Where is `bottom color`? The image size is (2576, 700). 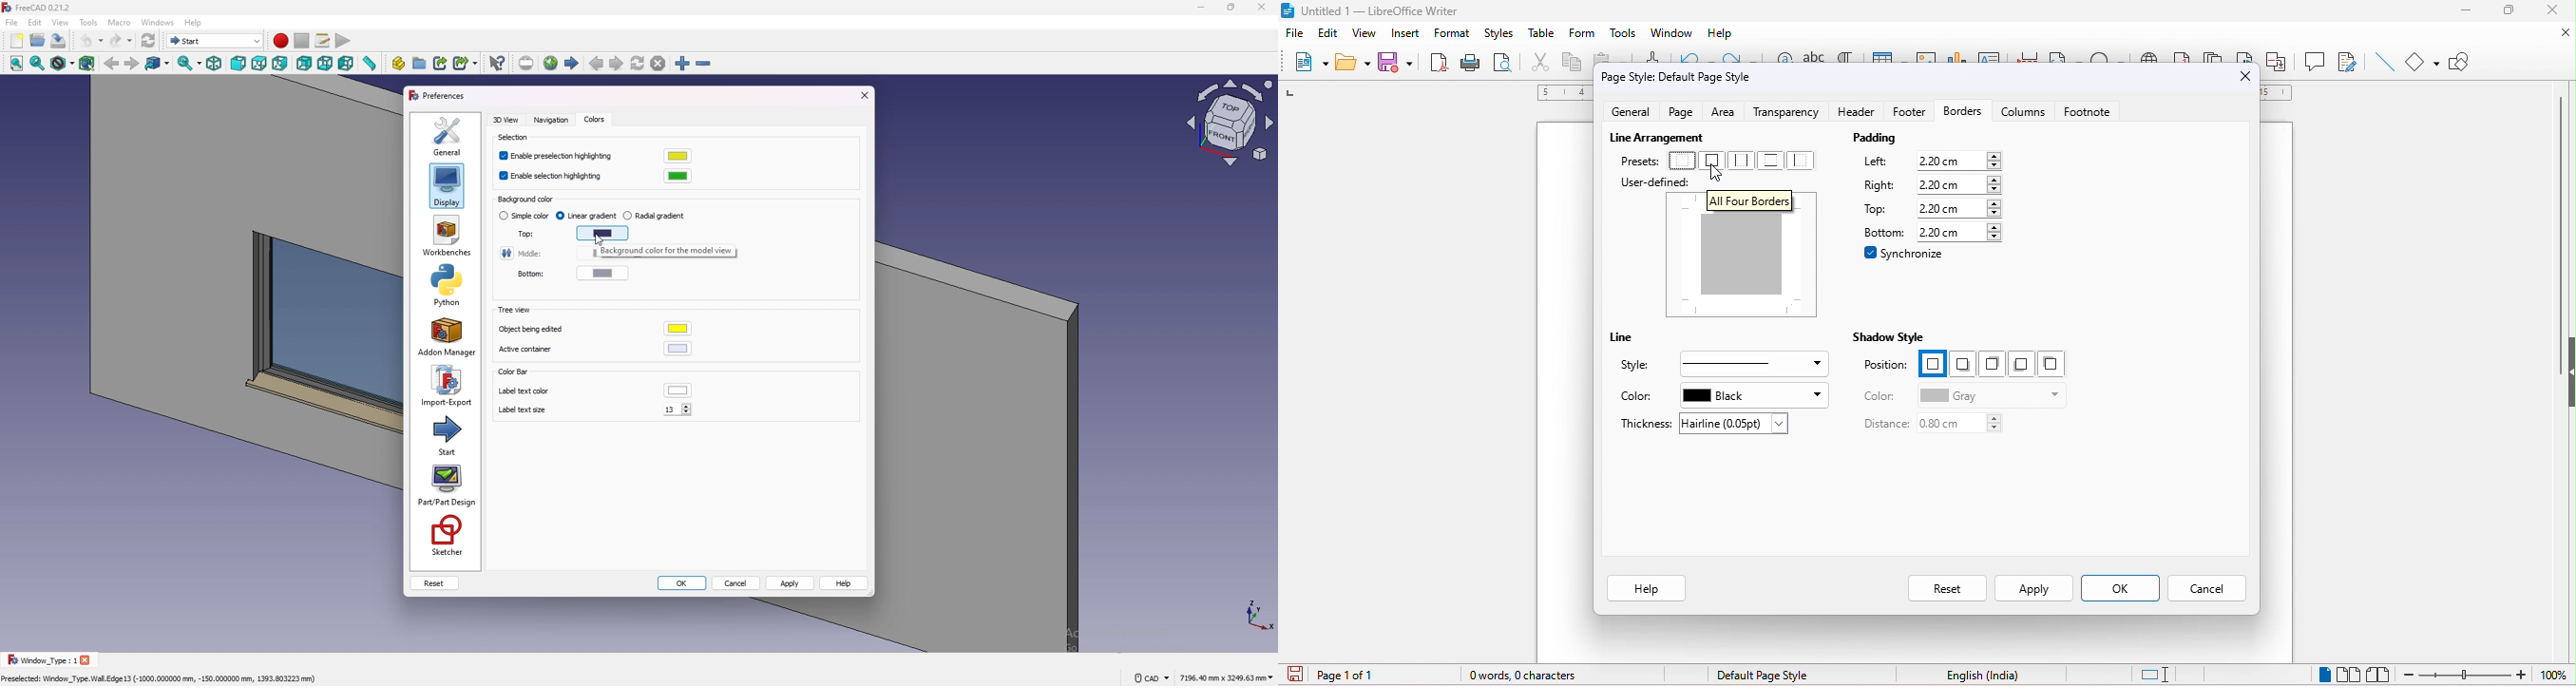 bottom color is located at coordinates (605, 273).